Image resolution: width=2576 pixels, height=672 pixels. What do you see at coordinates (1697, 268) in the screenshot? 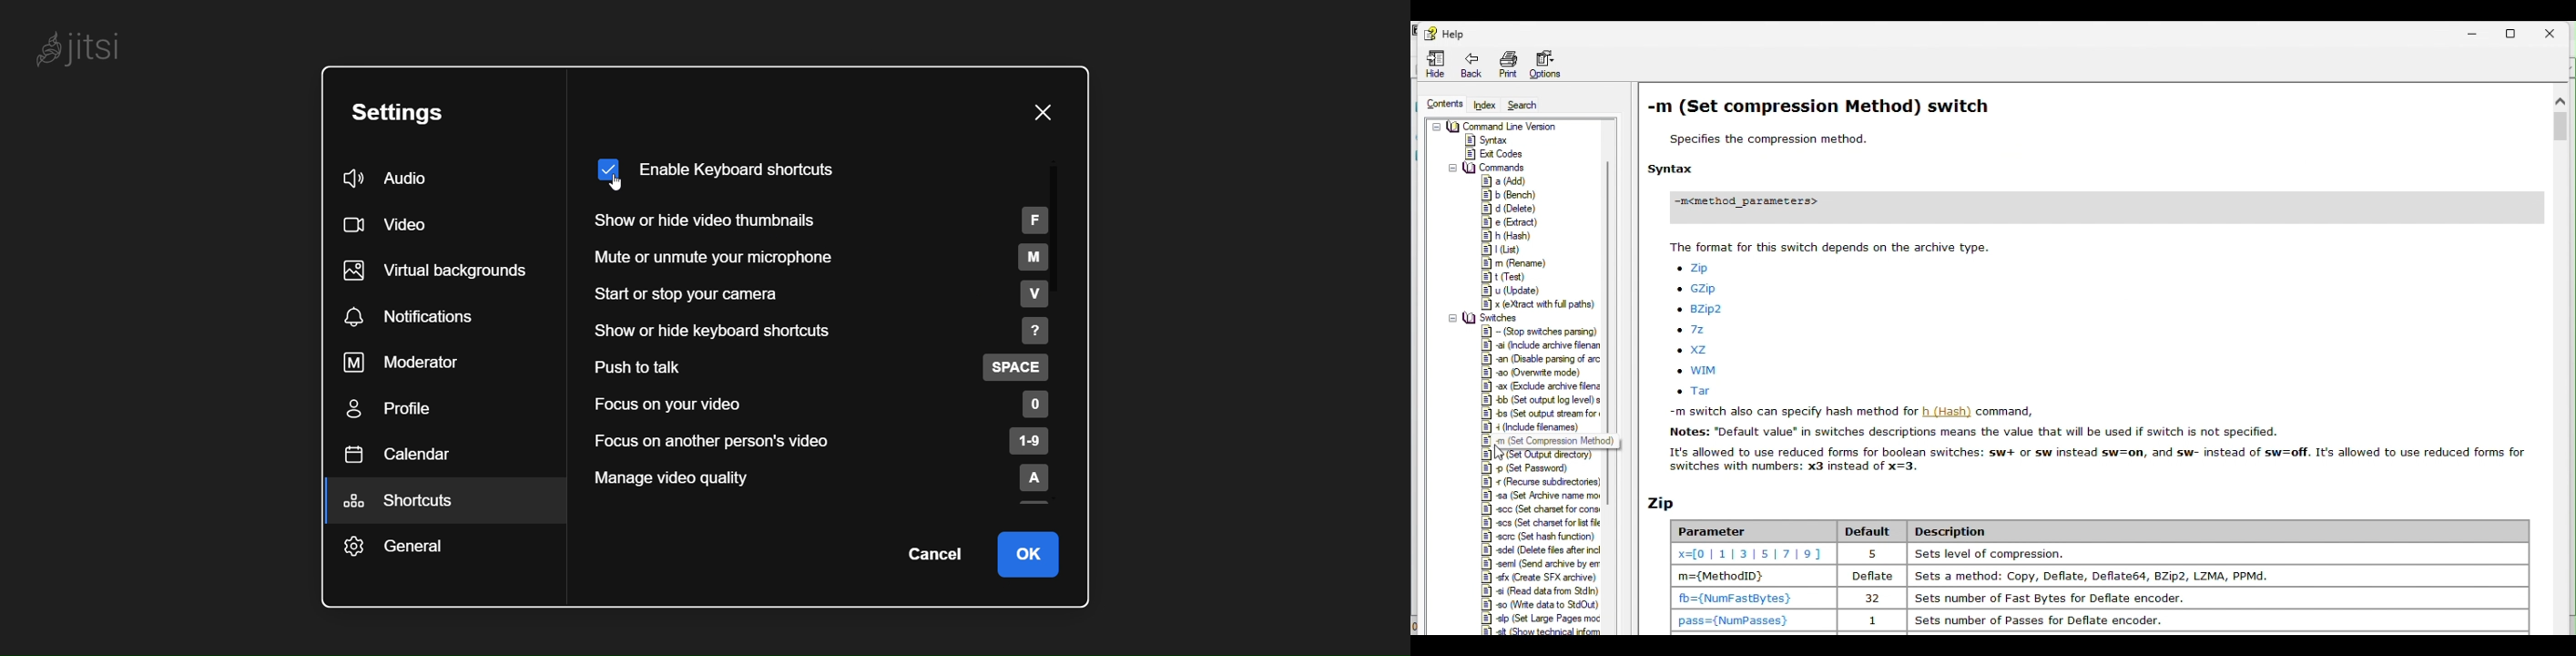
I see `zip` at bounding box center [1697, 268].